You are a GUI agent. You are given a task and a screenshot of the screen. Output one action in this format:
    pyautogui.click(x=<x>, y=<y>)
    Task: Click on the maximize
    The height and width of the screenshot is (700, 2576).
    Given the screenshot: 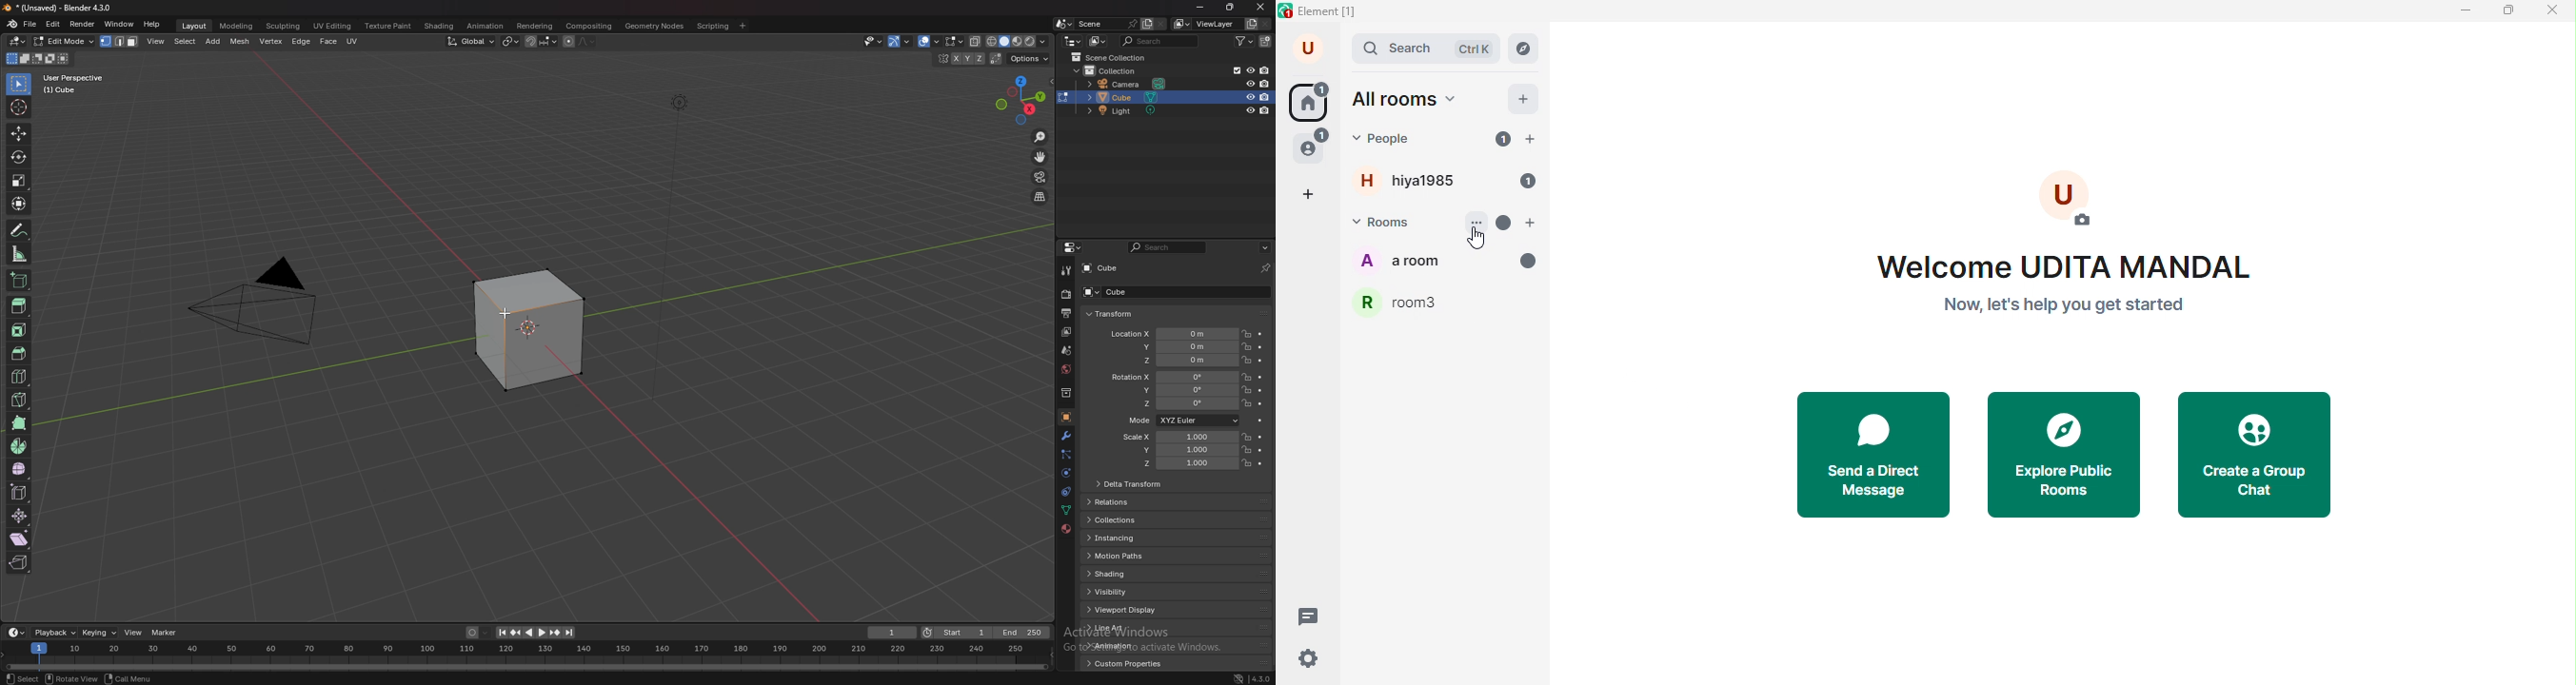 What is the action you would take?
    pyautogui.click(x=2509, y=13)
    